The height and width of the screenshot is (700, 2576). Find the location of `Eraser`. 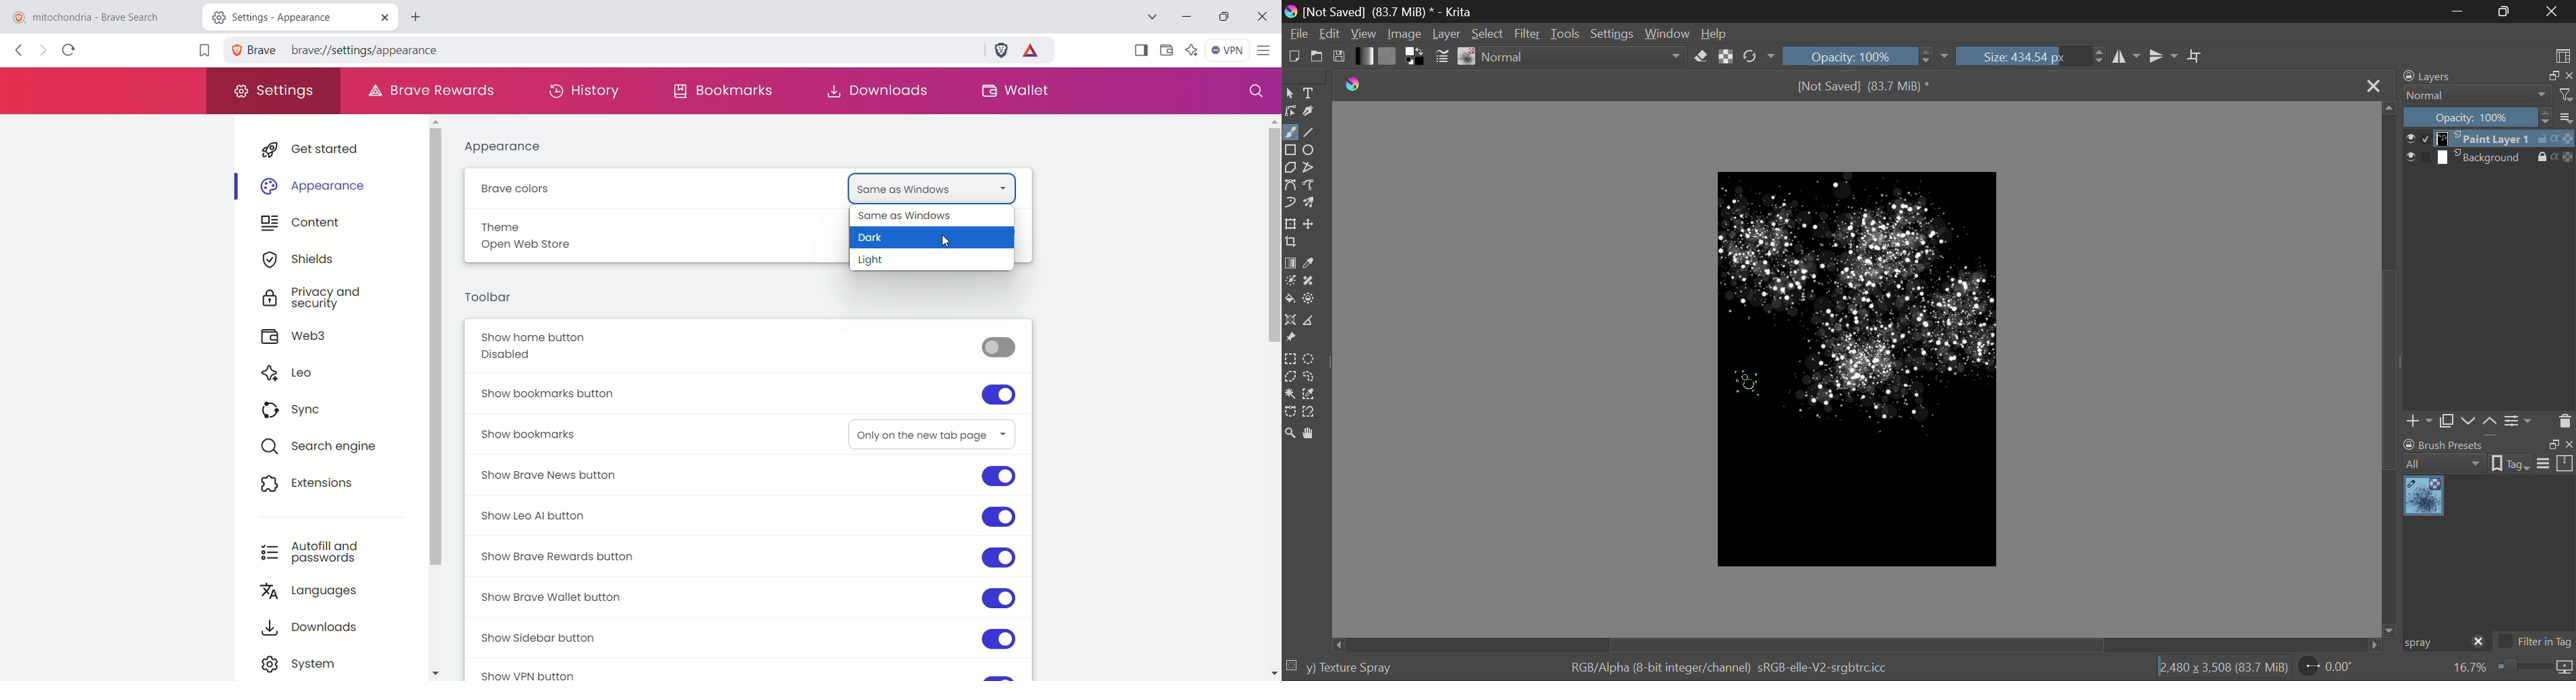

Eraser is located at coordinates (1701, 57).